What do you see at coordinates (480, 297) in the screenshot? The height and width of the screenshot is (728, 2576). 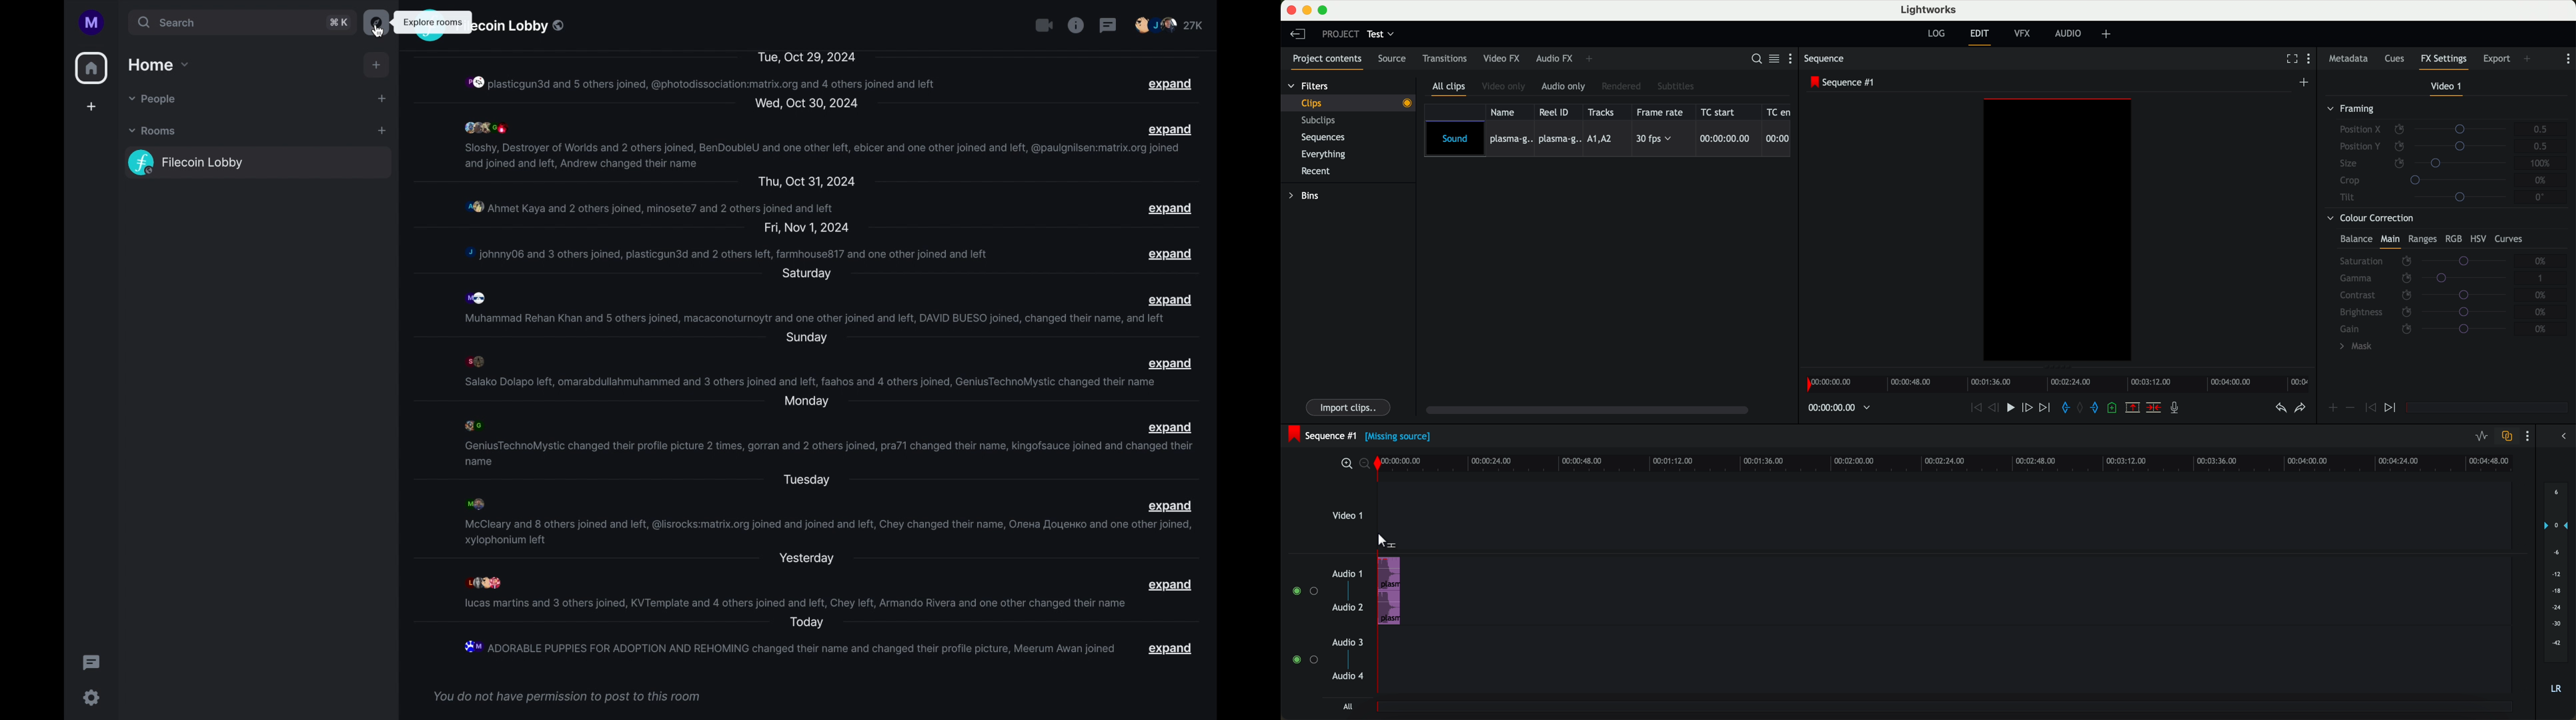 I see `participants` at bounding box center [480, 297].